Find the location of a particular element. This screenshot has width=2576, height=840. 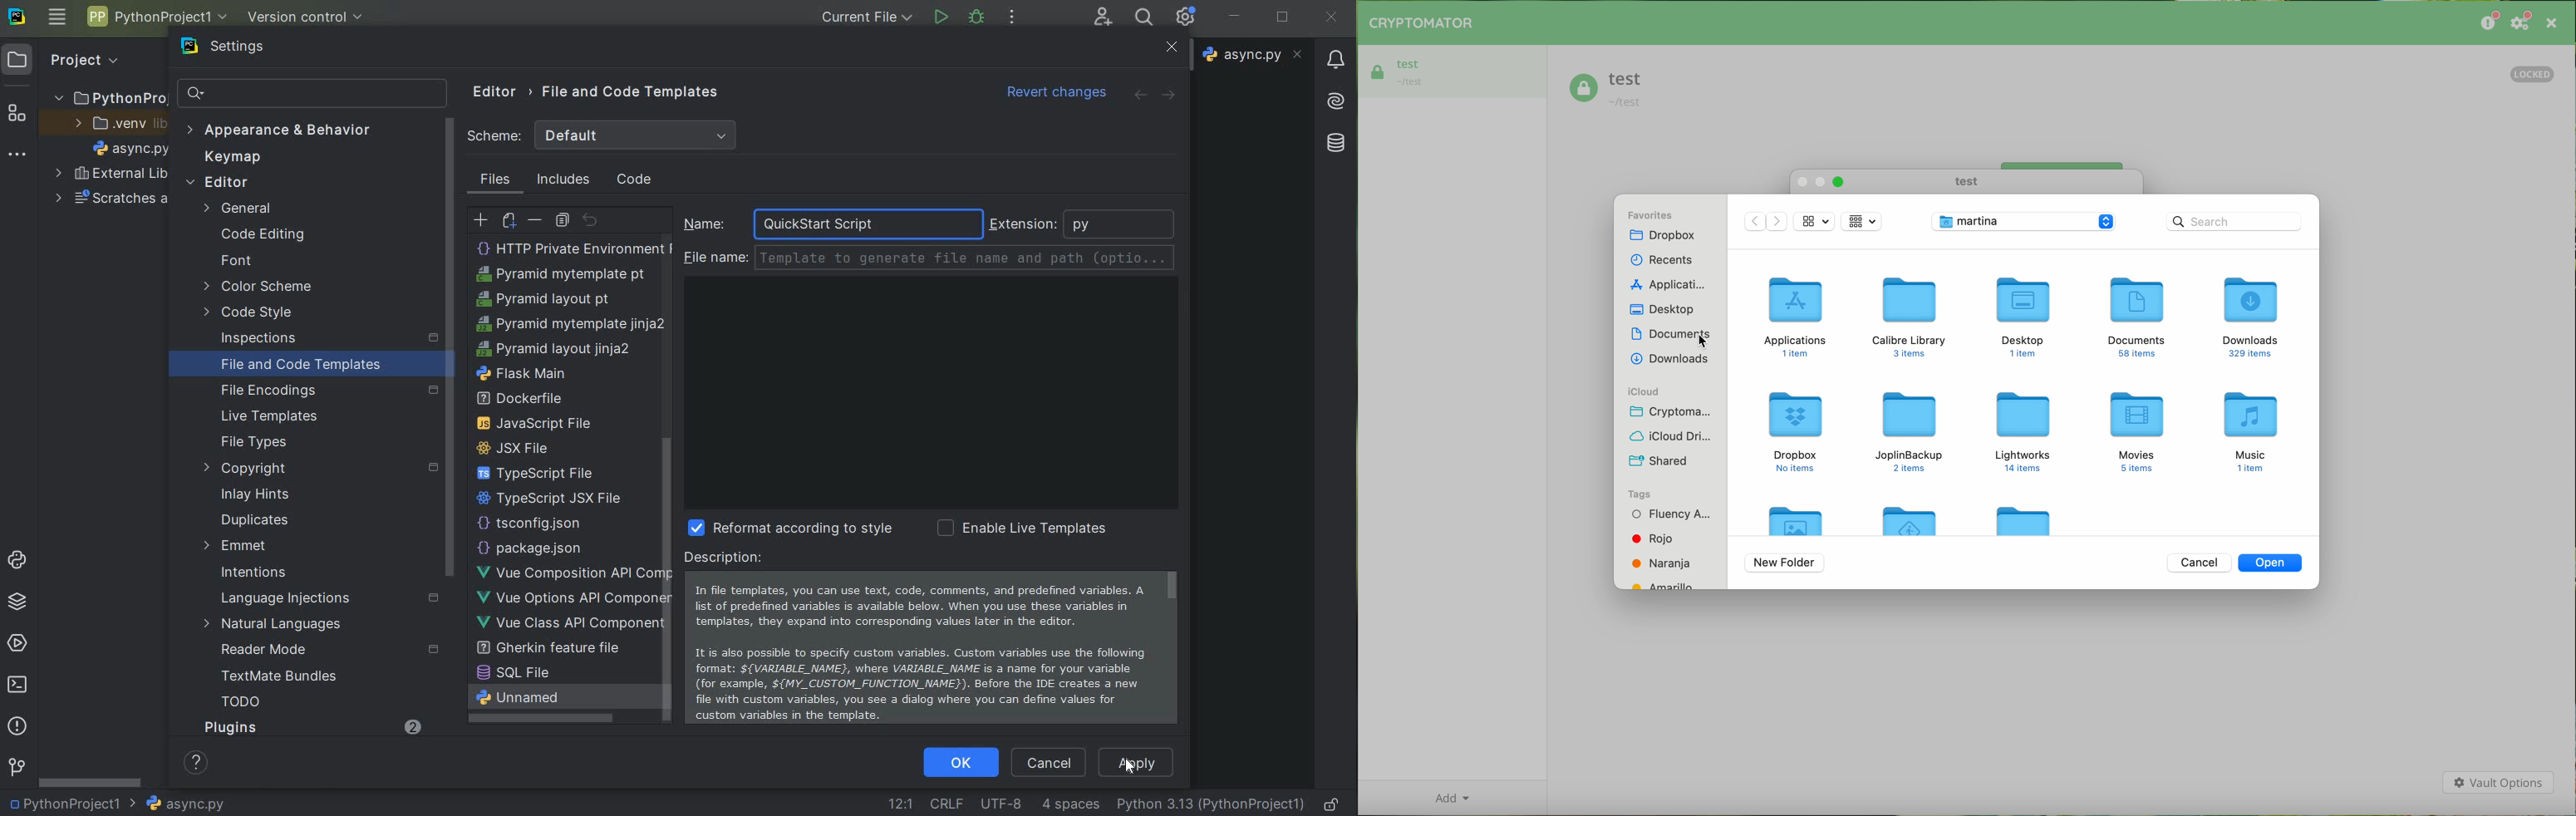

color scheme is located at coordinates (269, 286).